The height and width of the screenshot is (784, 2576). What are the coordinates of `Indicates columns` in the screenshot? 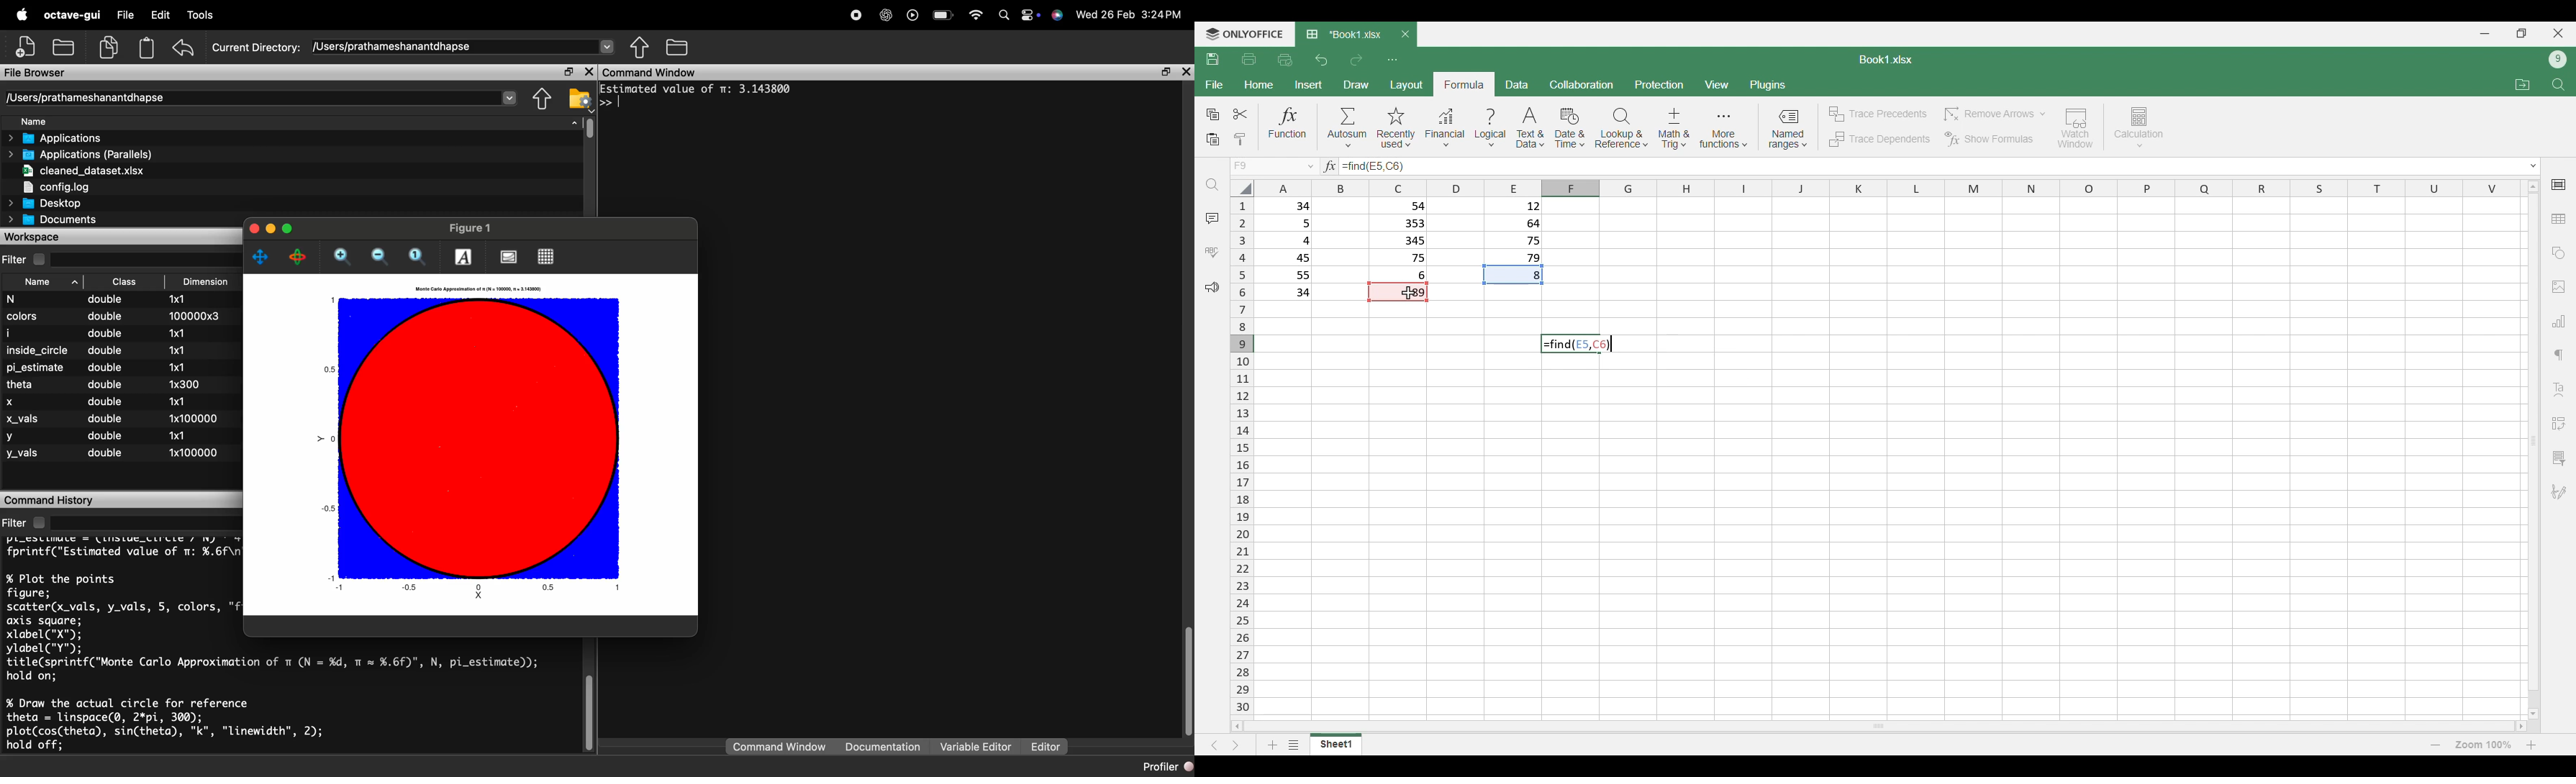 It's located at (1884, 188).